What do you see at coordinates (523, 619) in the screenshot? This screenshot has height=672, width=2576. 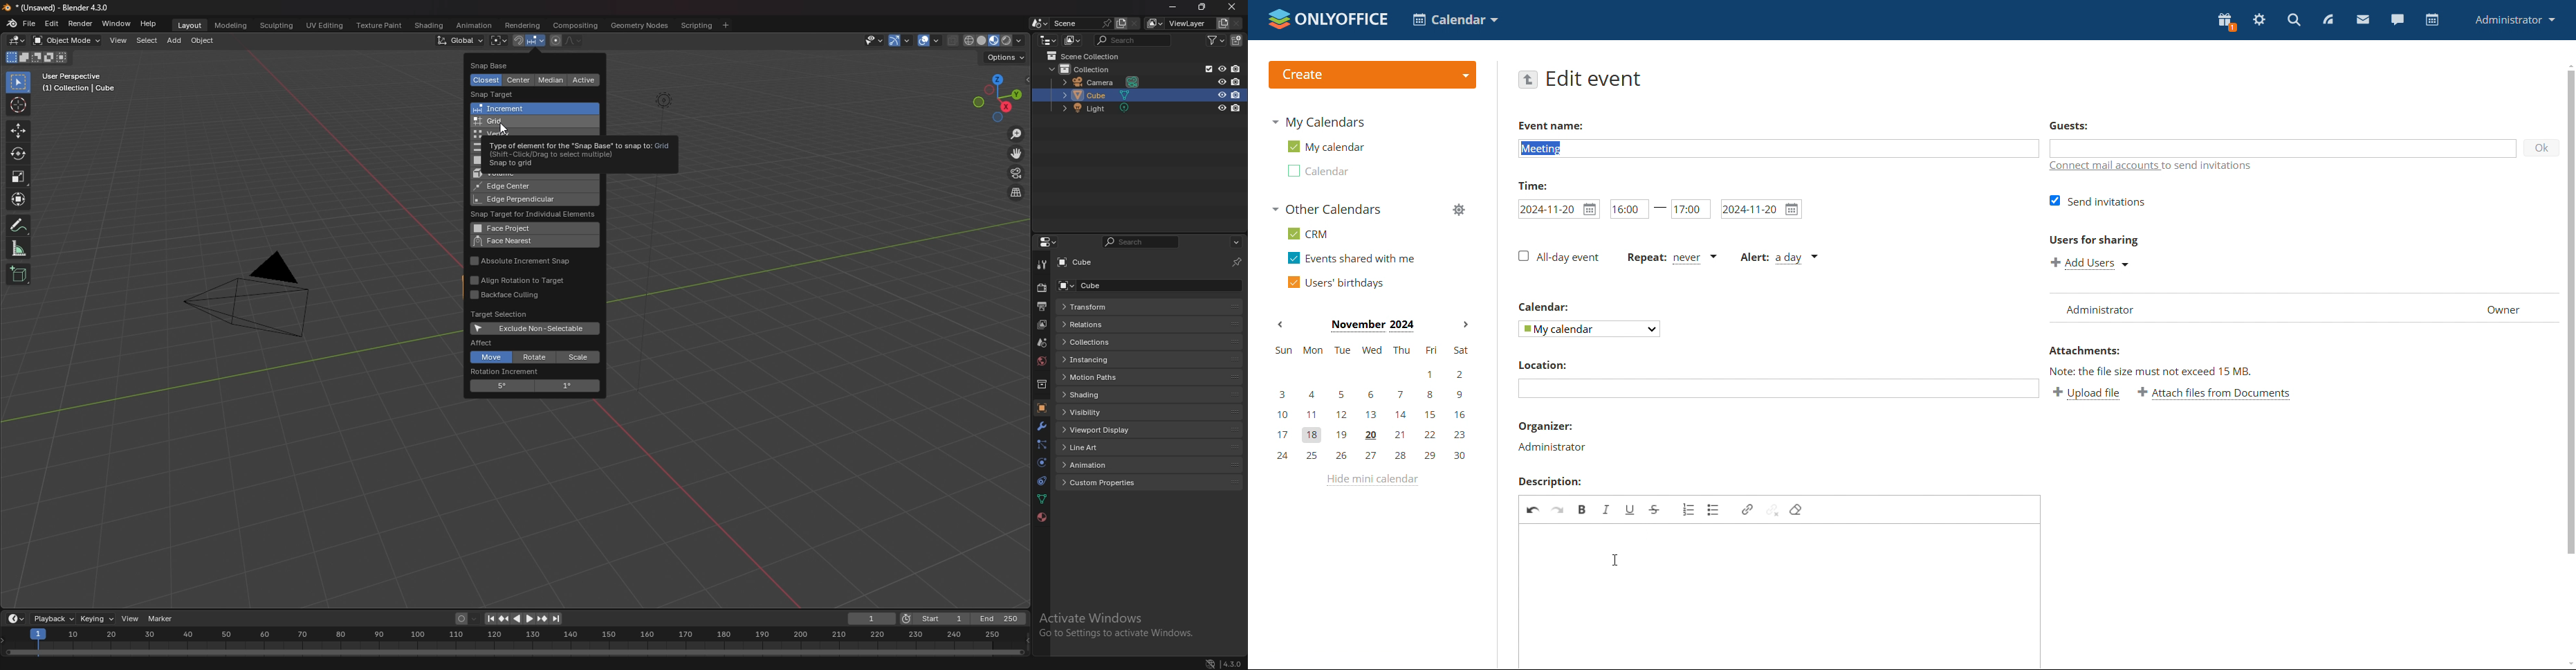 I see `play` at bounding box center [523, 619].